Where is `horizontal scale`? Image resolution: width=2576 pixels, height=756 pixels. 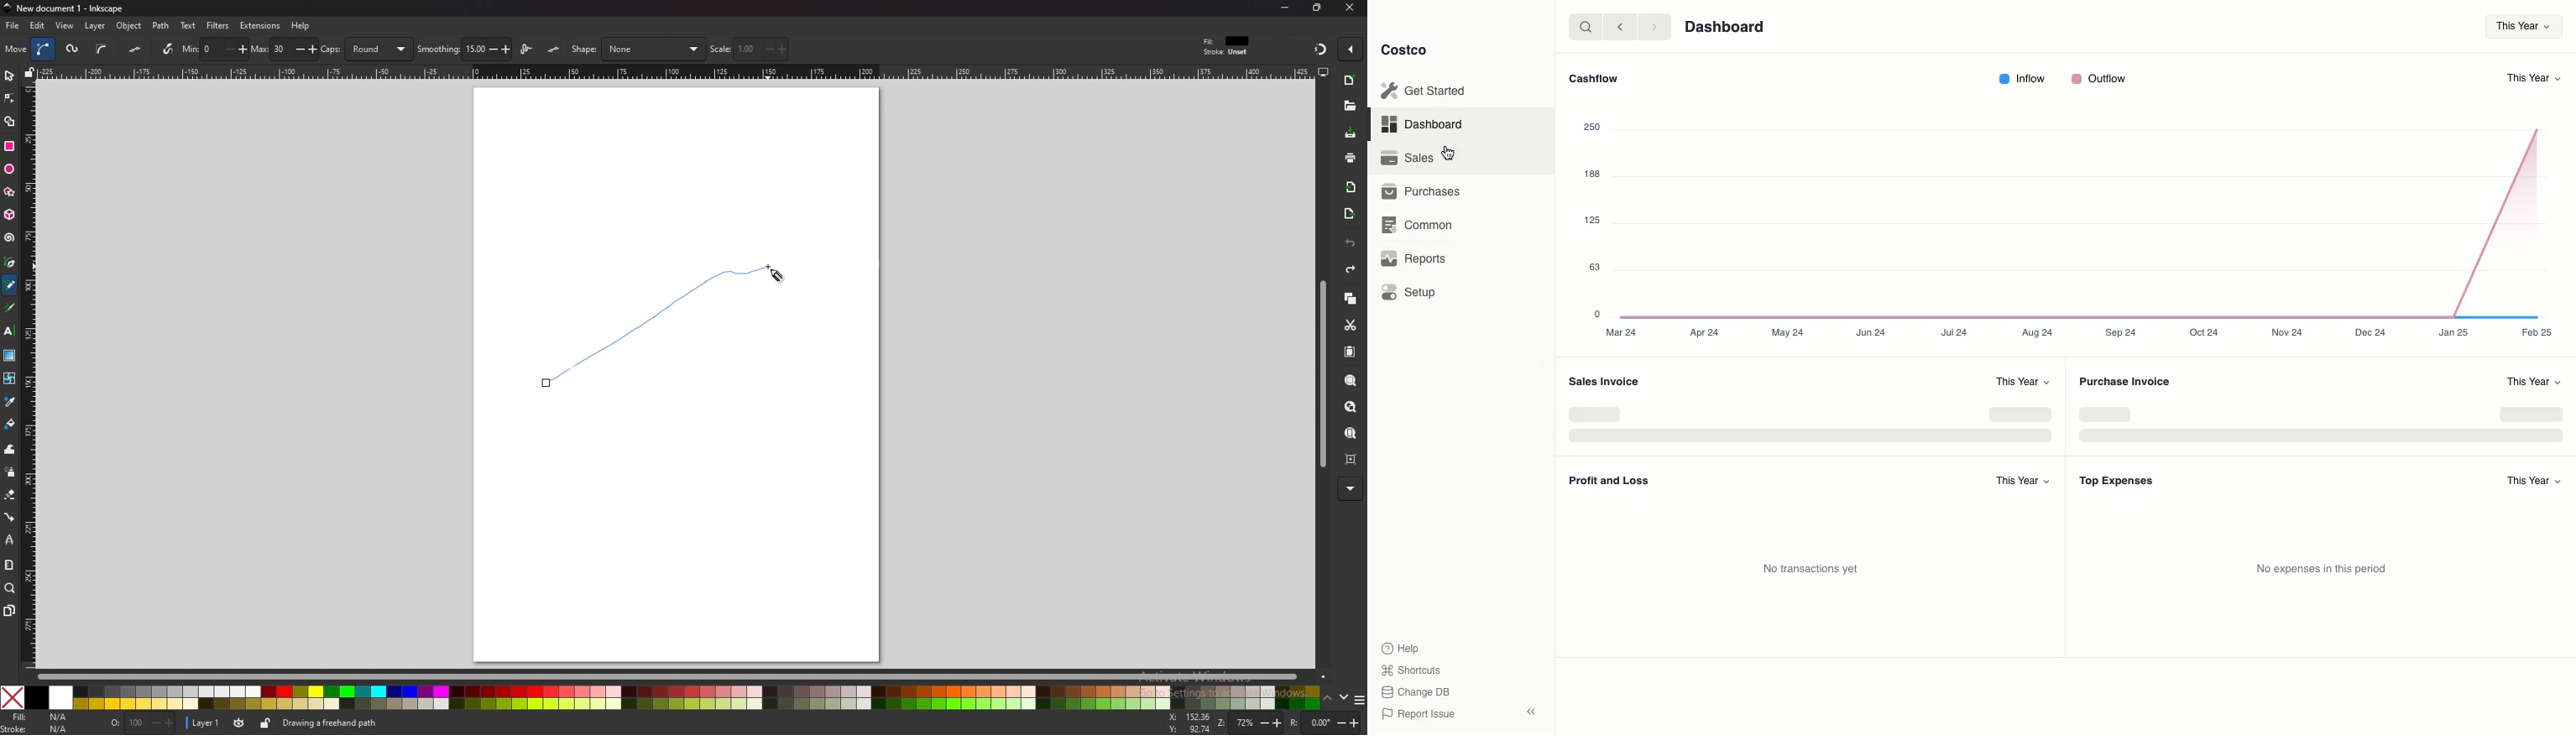
horizontal scale is located at coordinates (675, 73).